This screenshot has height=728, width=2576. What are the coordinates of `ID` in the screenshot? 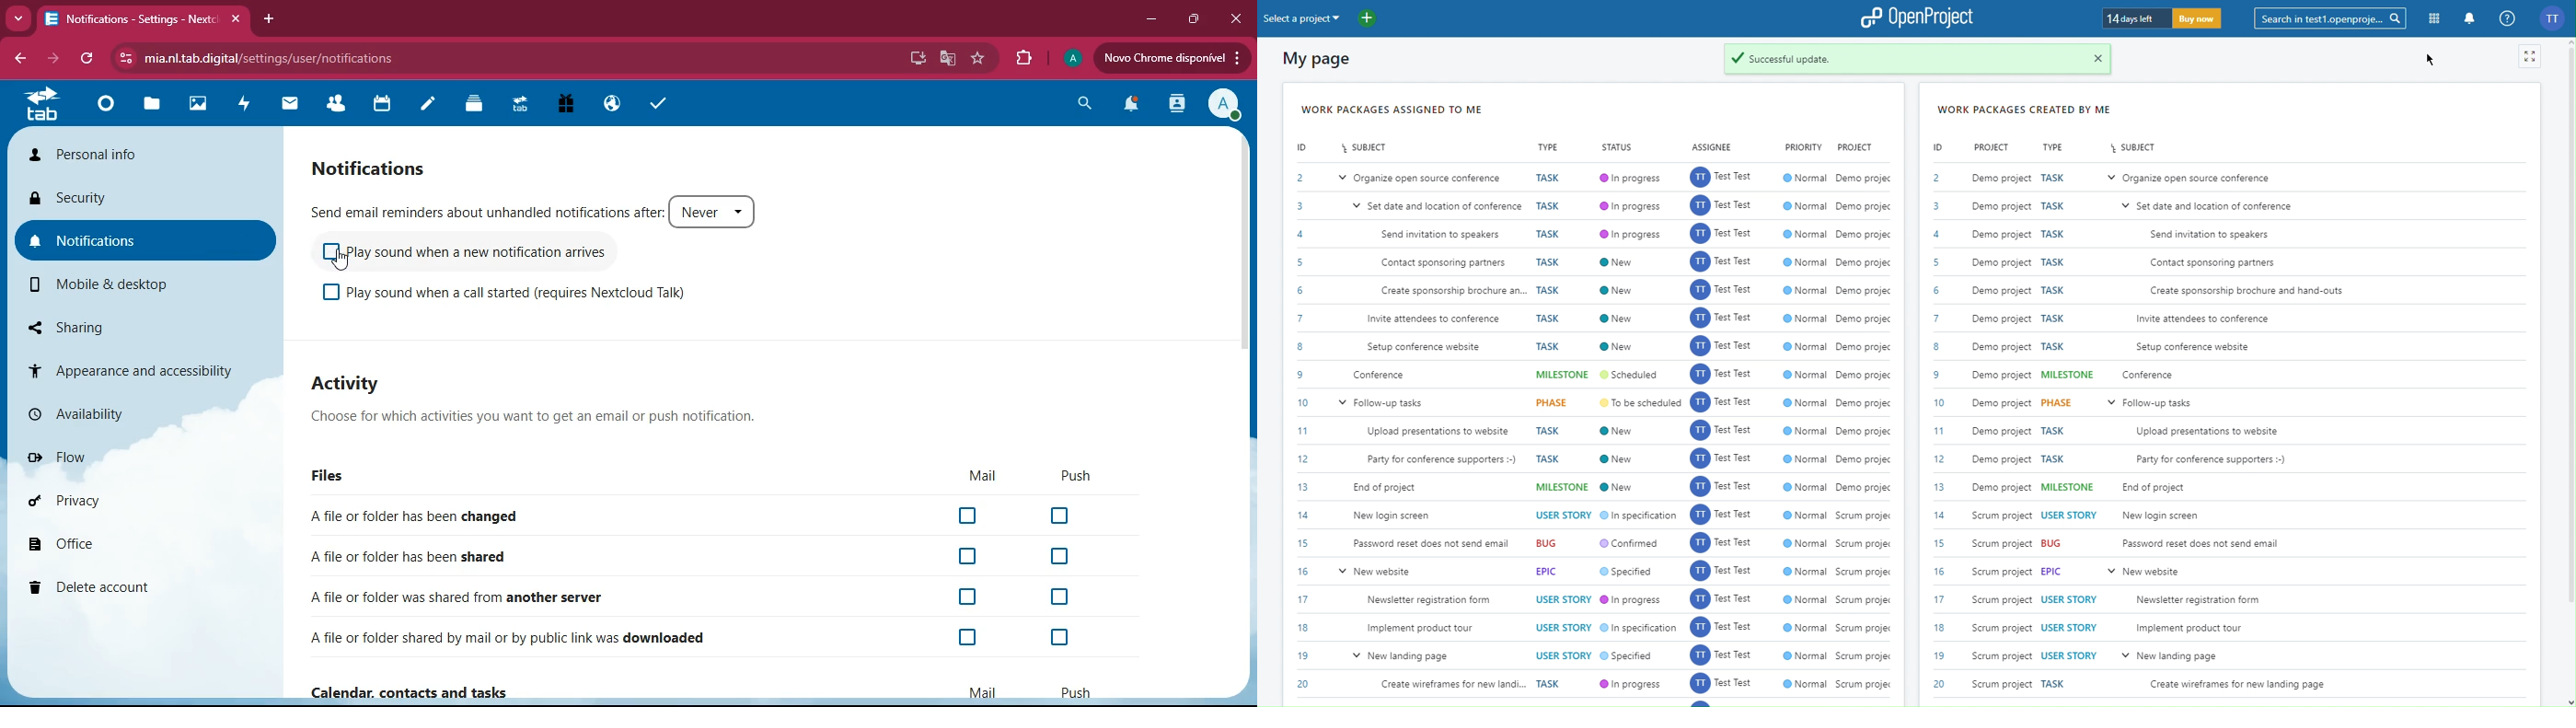 It's located at (1938, 148).